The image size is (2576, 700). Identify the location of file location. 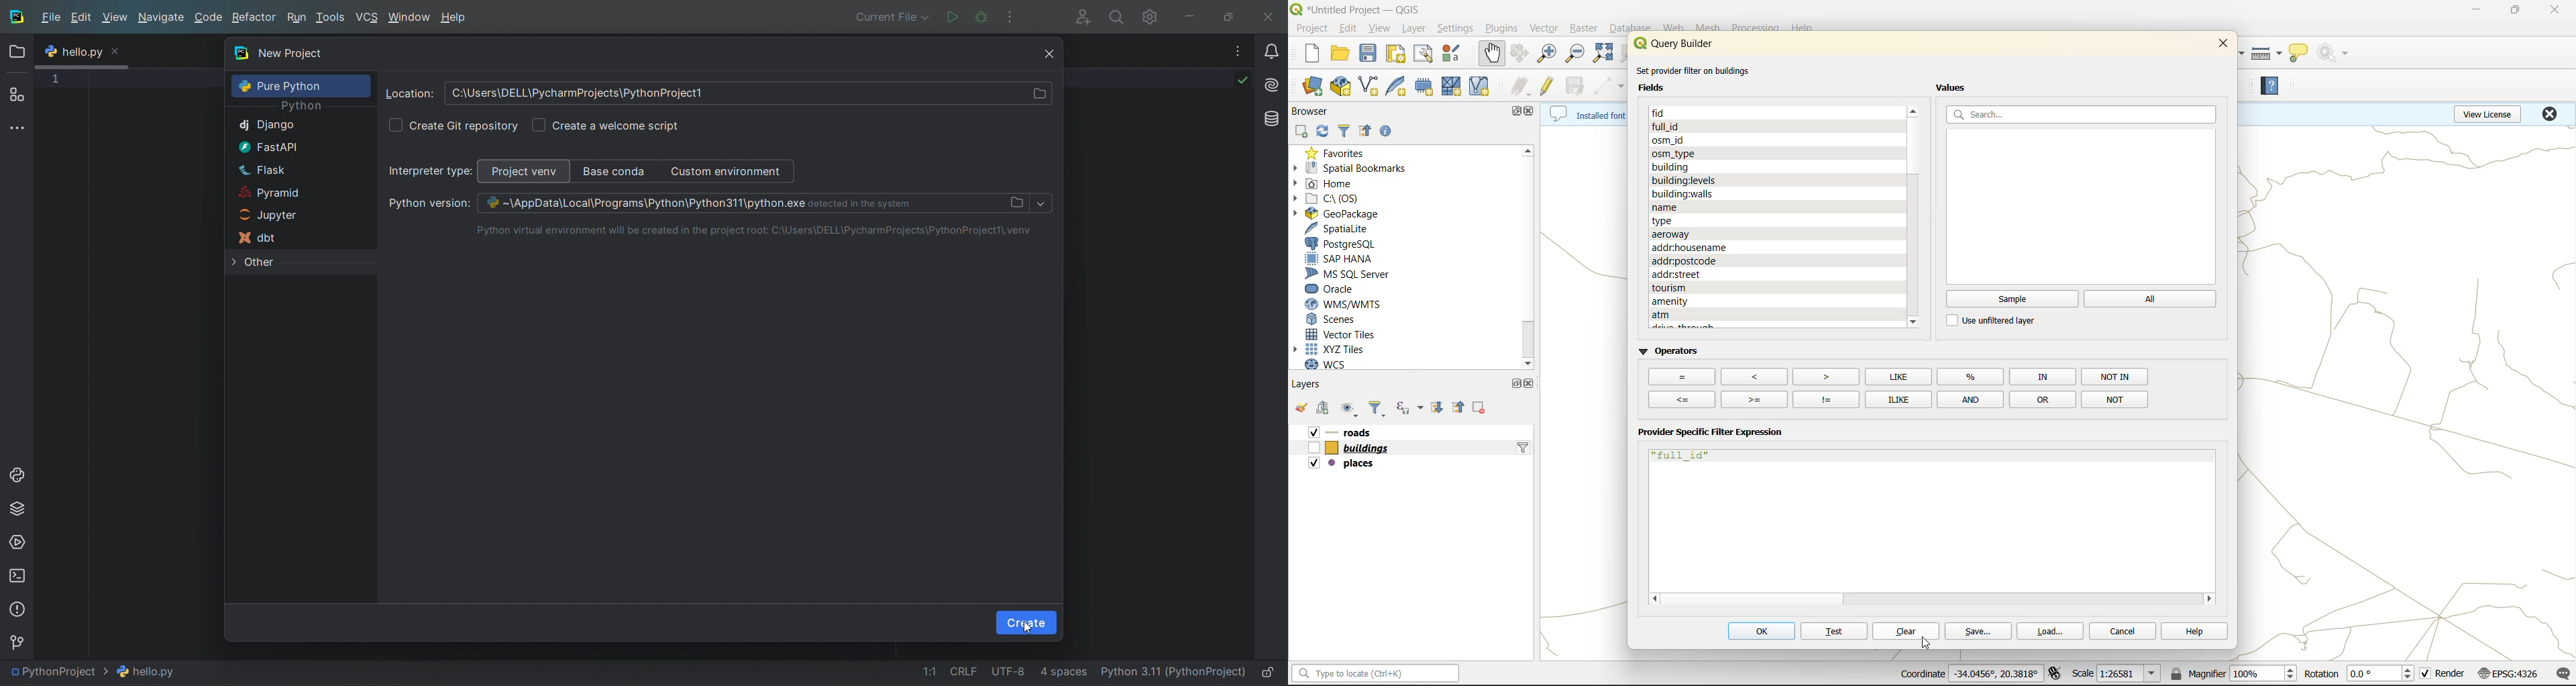
(748, 94).